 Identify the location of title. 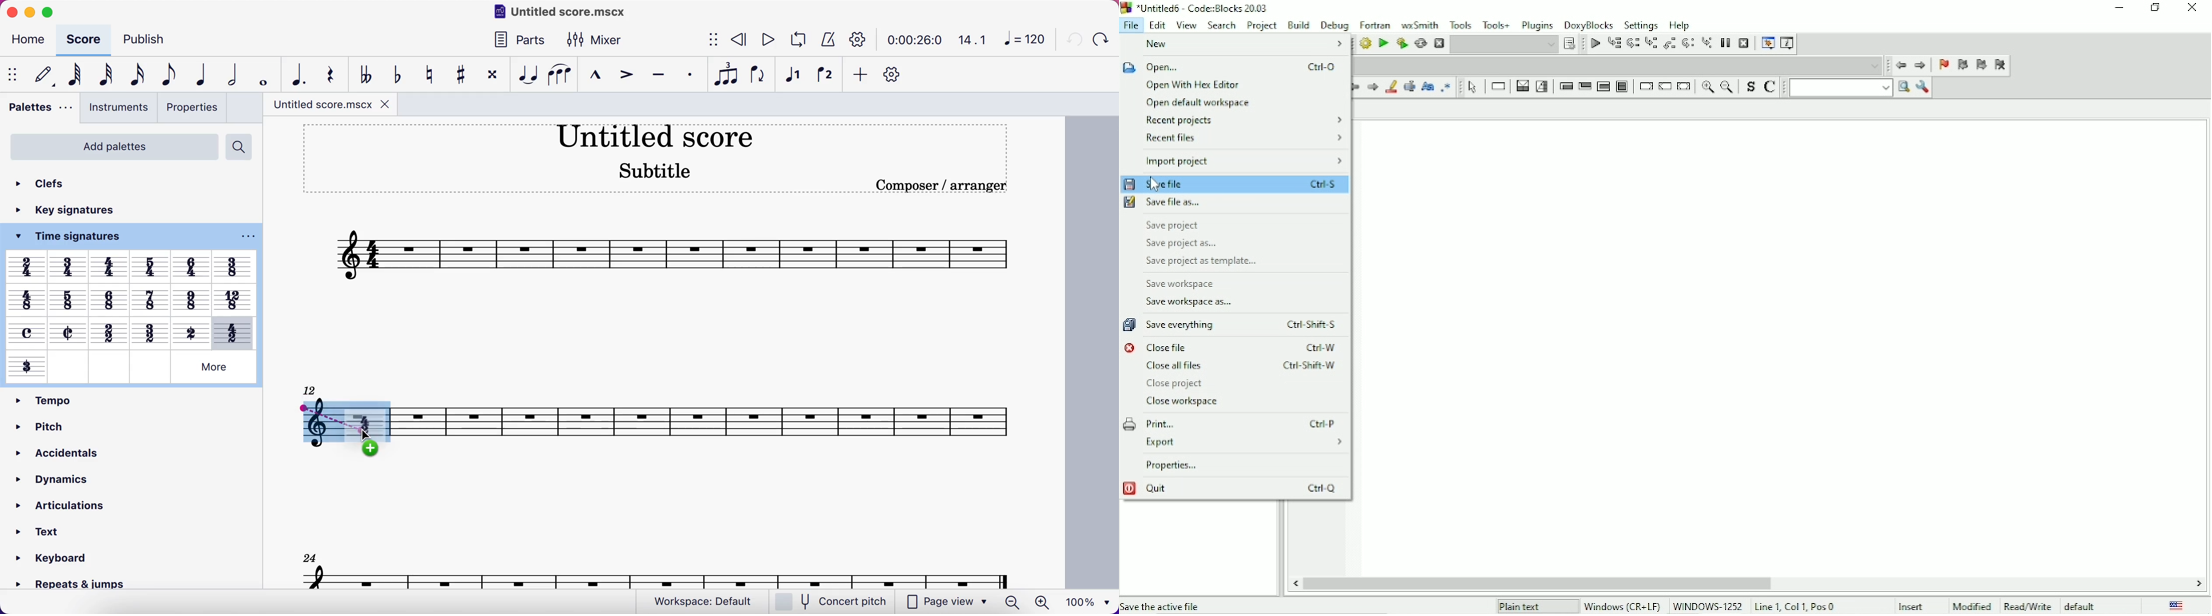
(317, 106).